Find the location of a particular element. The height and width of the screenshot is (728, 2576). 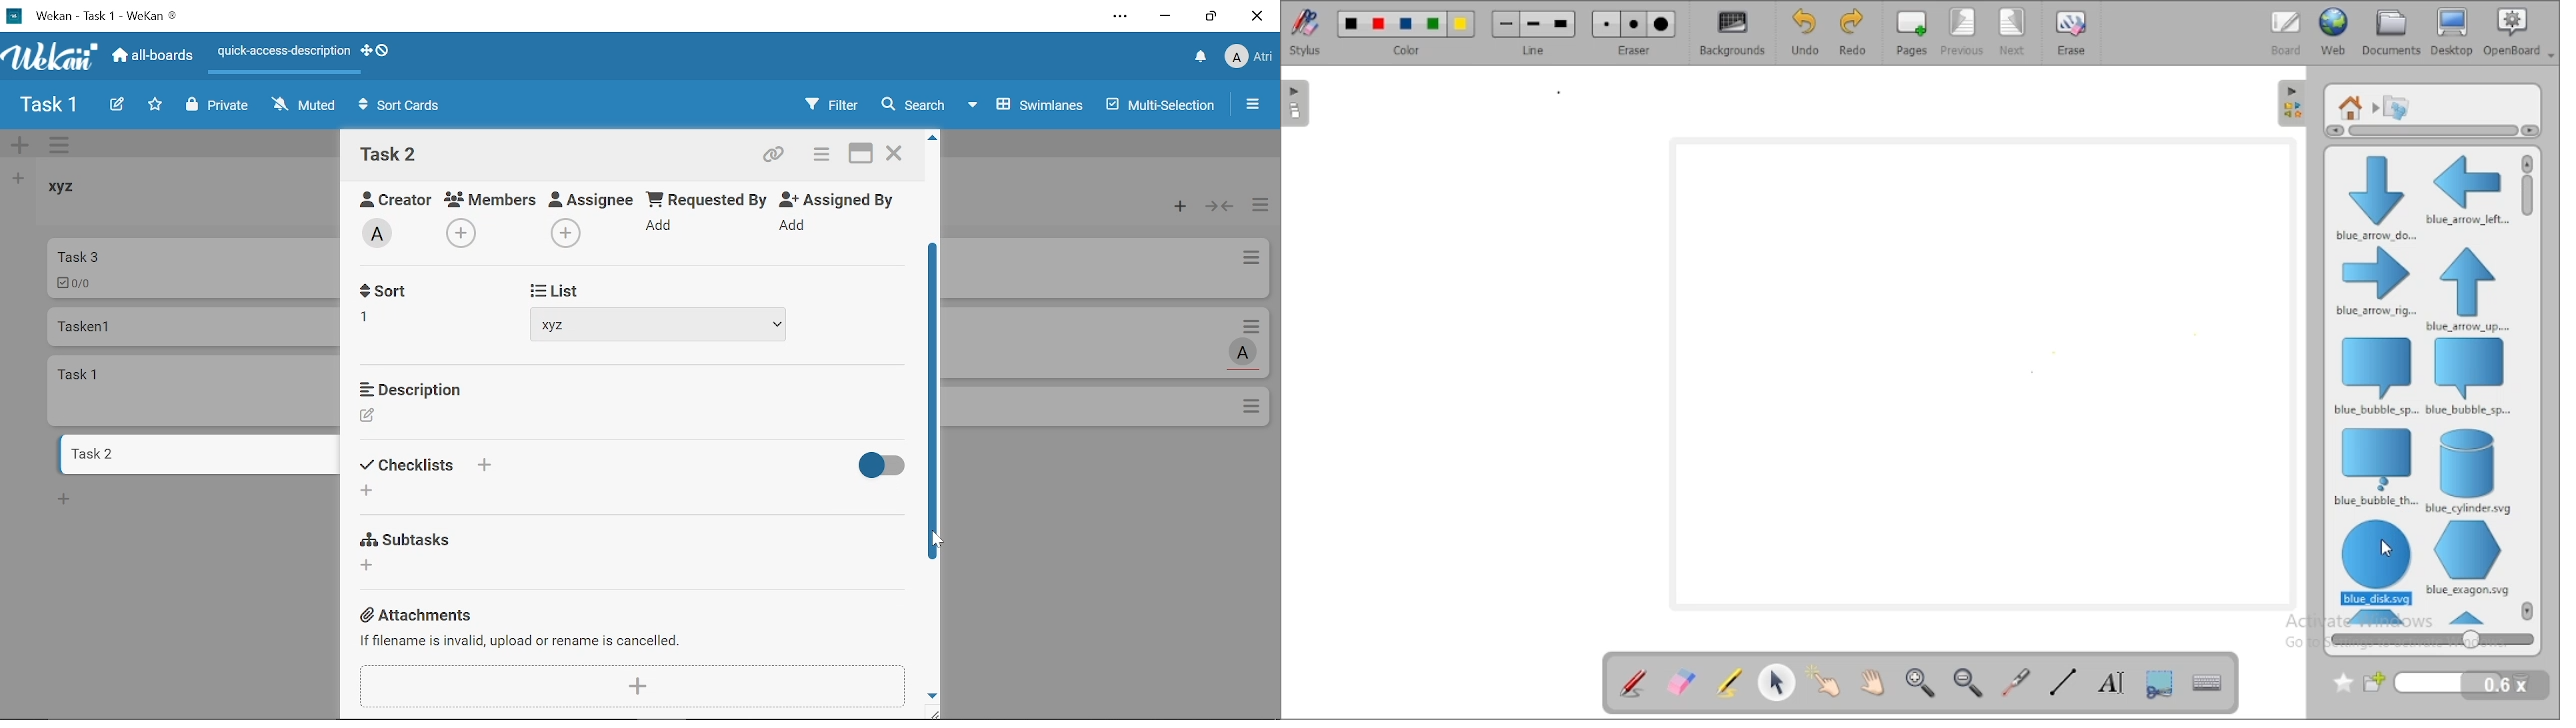

Profile is located at coordinates (1248, 59).